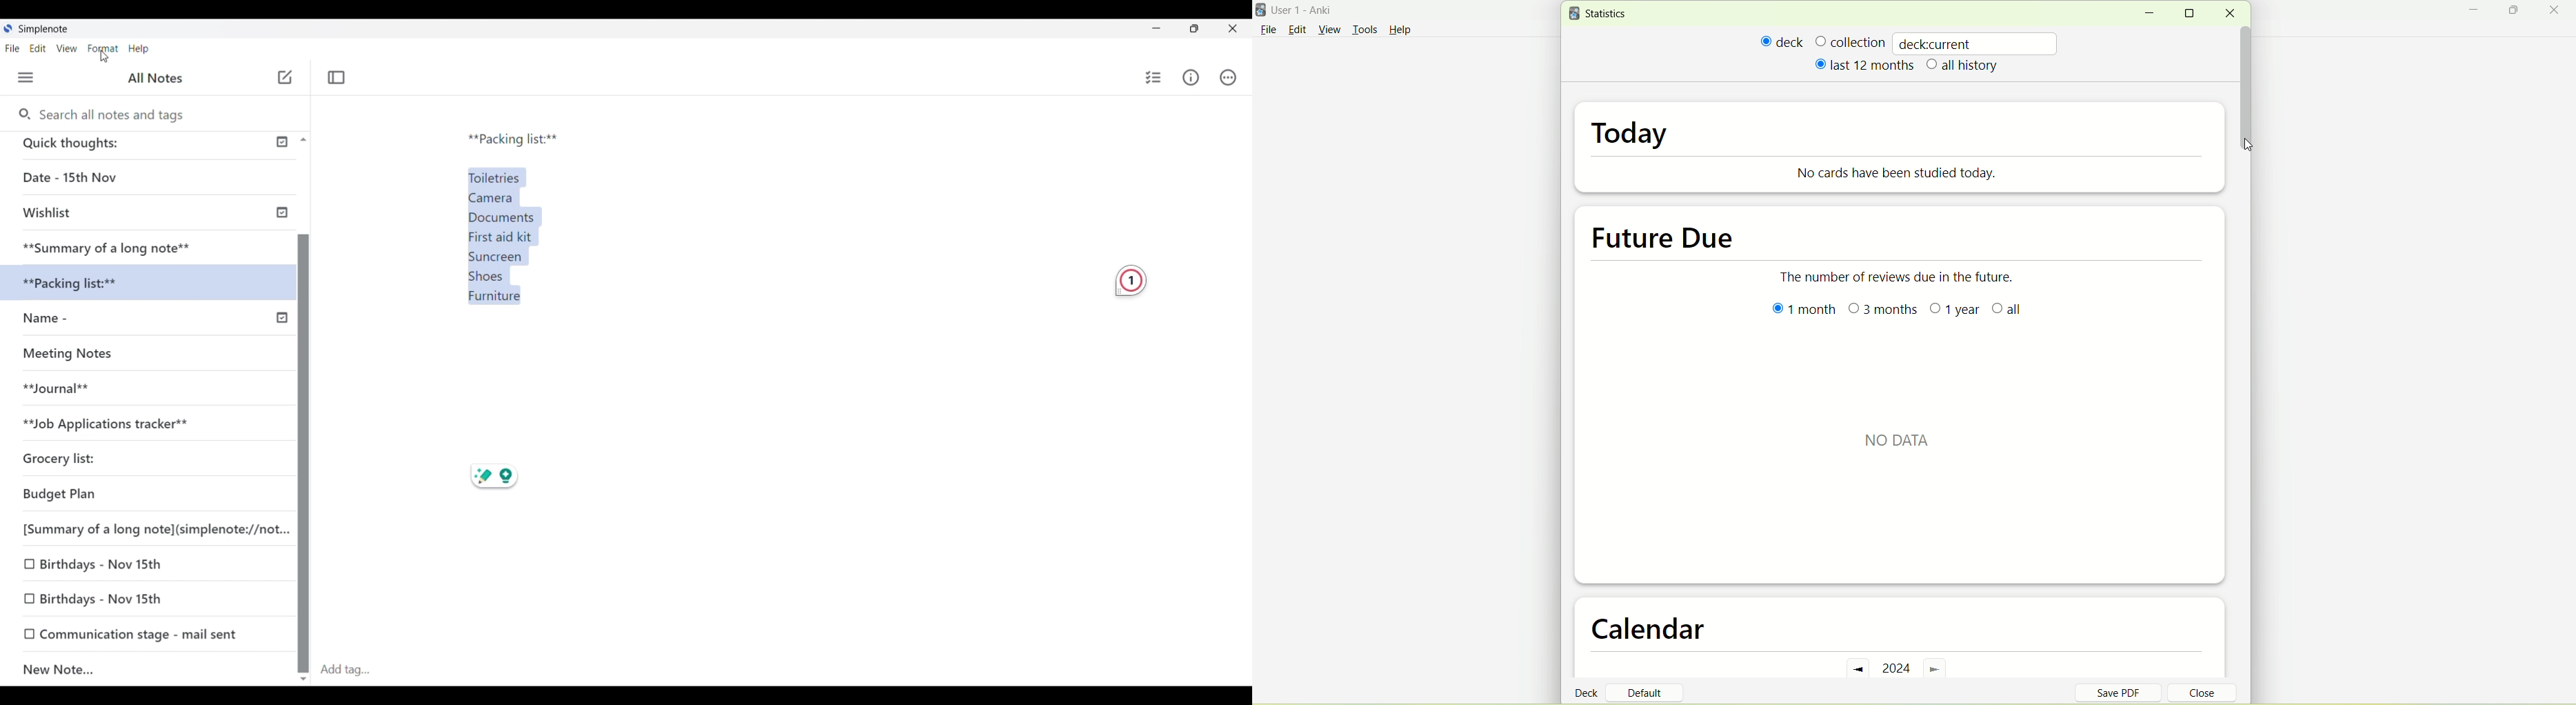 Image resolution: width=2576 pixels, height=728 pixels. I want to click on Grocery list, so click(114, 455).